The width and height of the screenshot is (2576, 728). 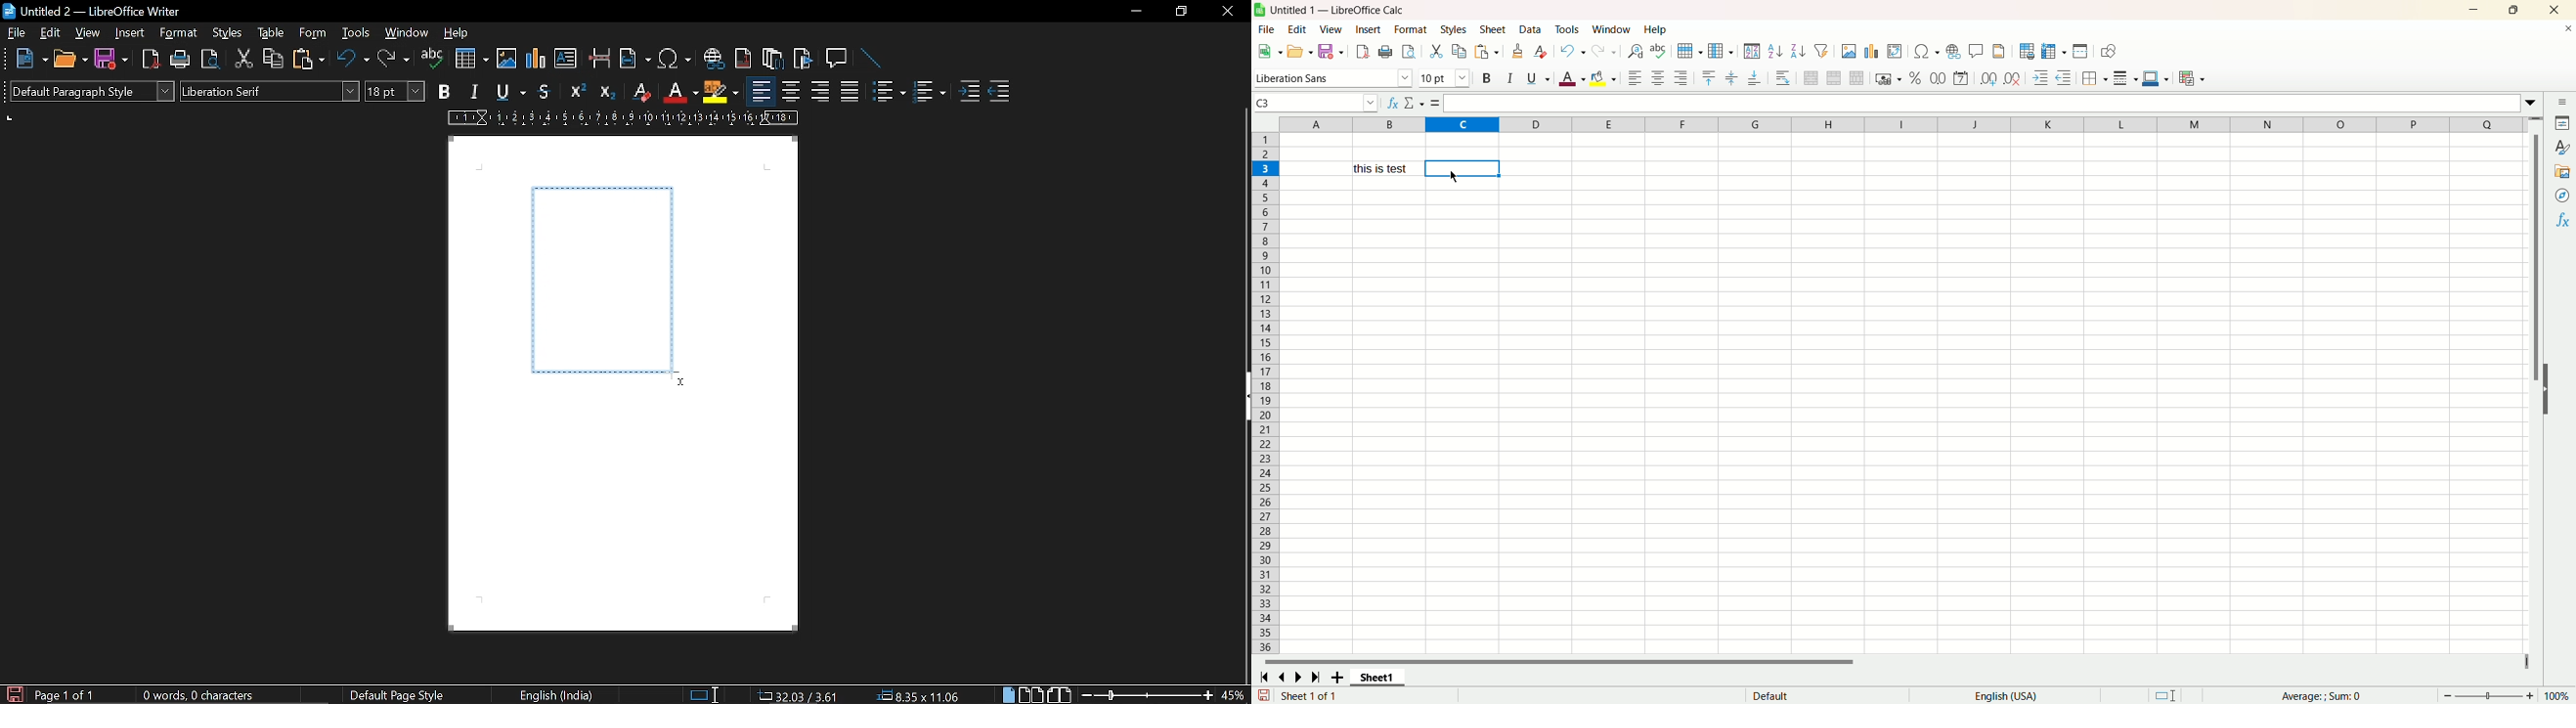 I want to click on page 1 of 1, so click(x=69, y=695).